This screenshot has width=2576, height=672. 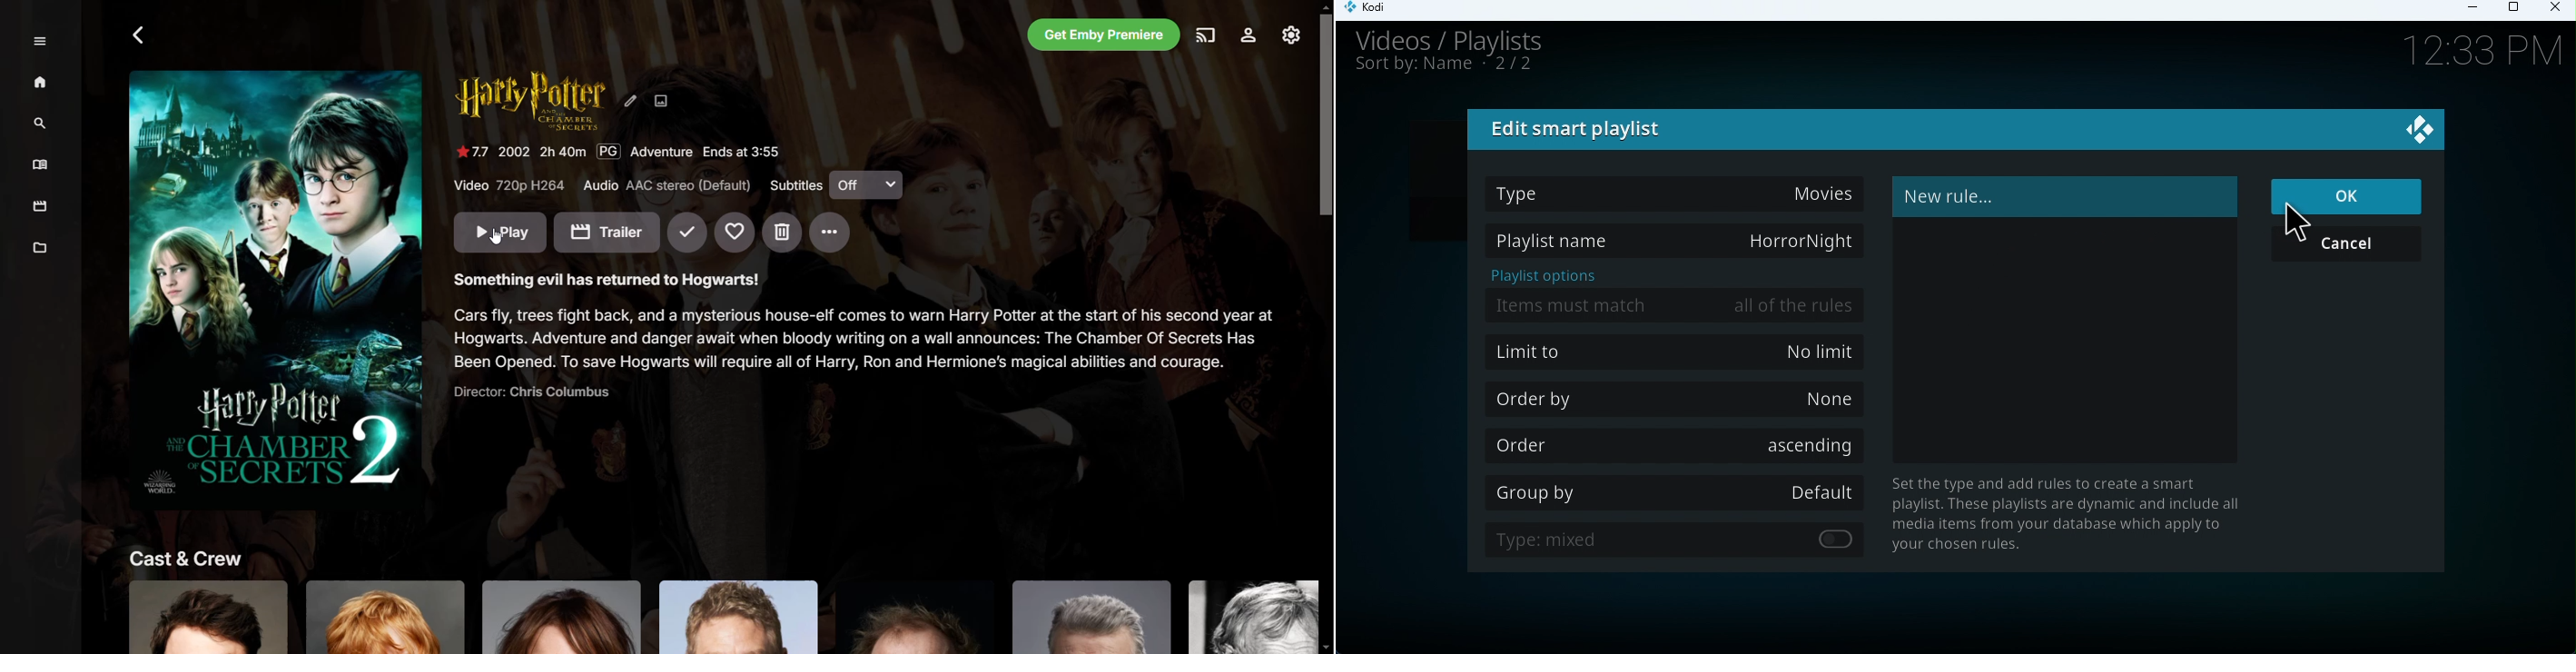 I want to click on Group by, so click(x=1679, y=490).